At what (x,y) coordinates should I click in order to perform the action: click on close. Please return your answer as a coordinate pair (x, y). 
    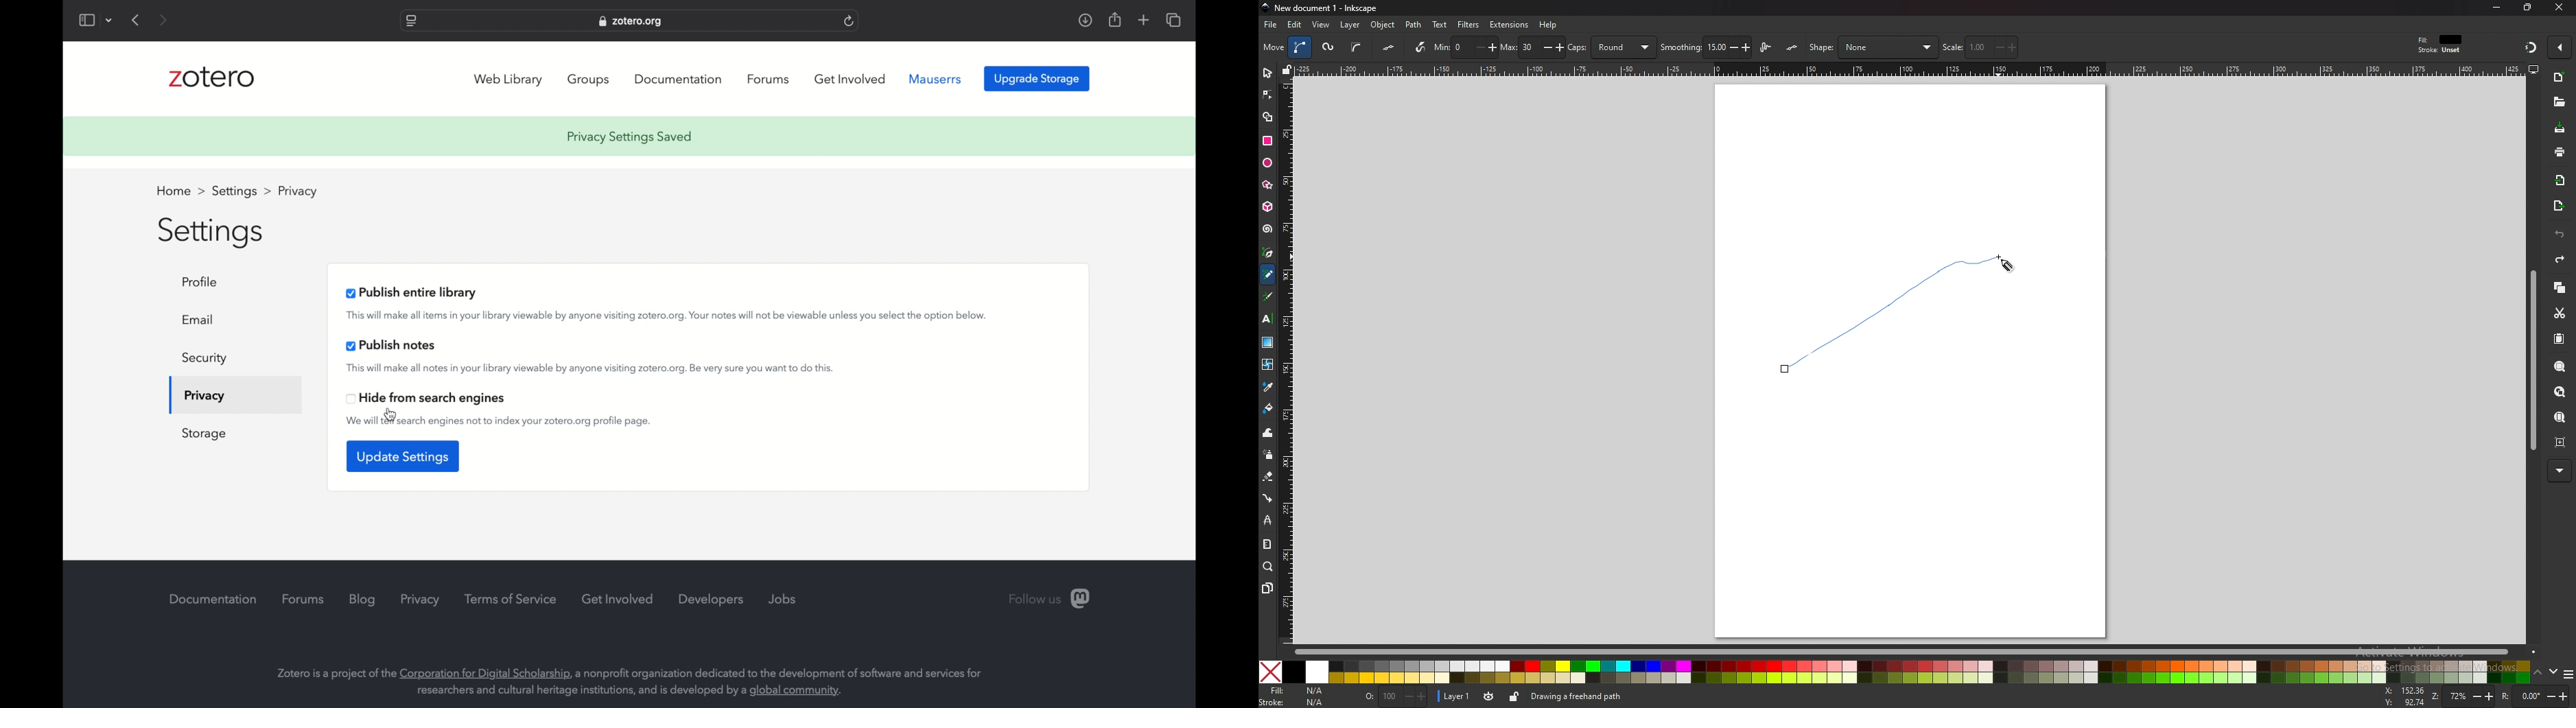
    Looking at the image, I should click on (2559, 8).